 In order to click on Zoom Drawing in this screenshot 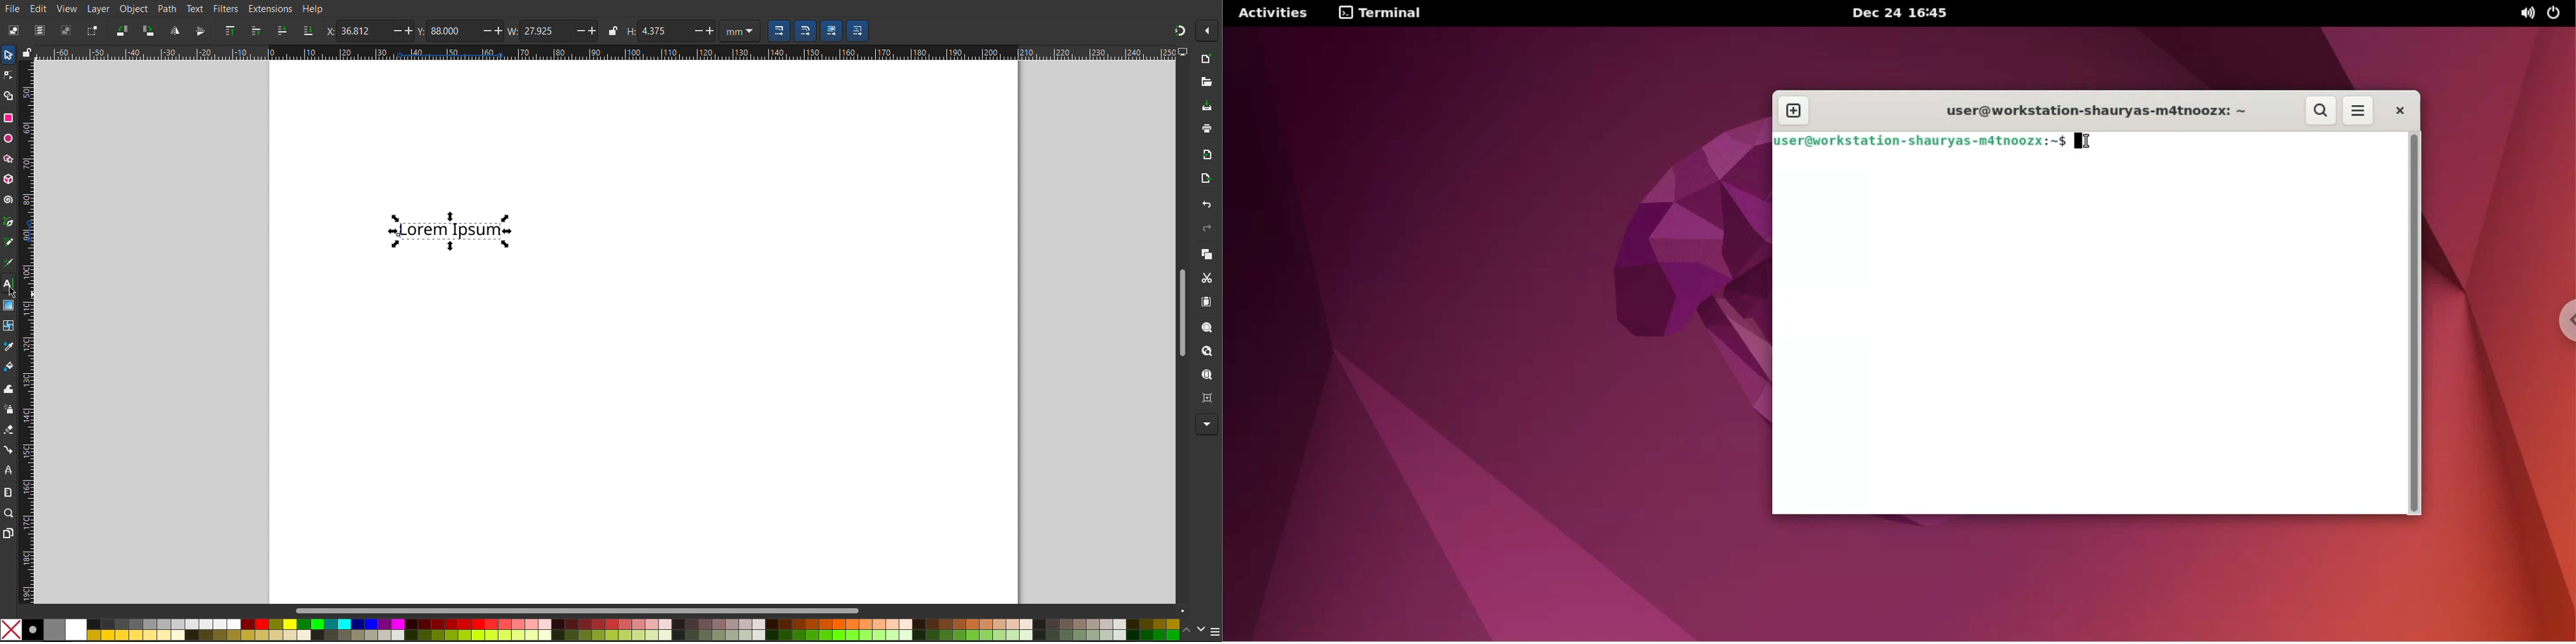, I will do `click(1204, 352)`.